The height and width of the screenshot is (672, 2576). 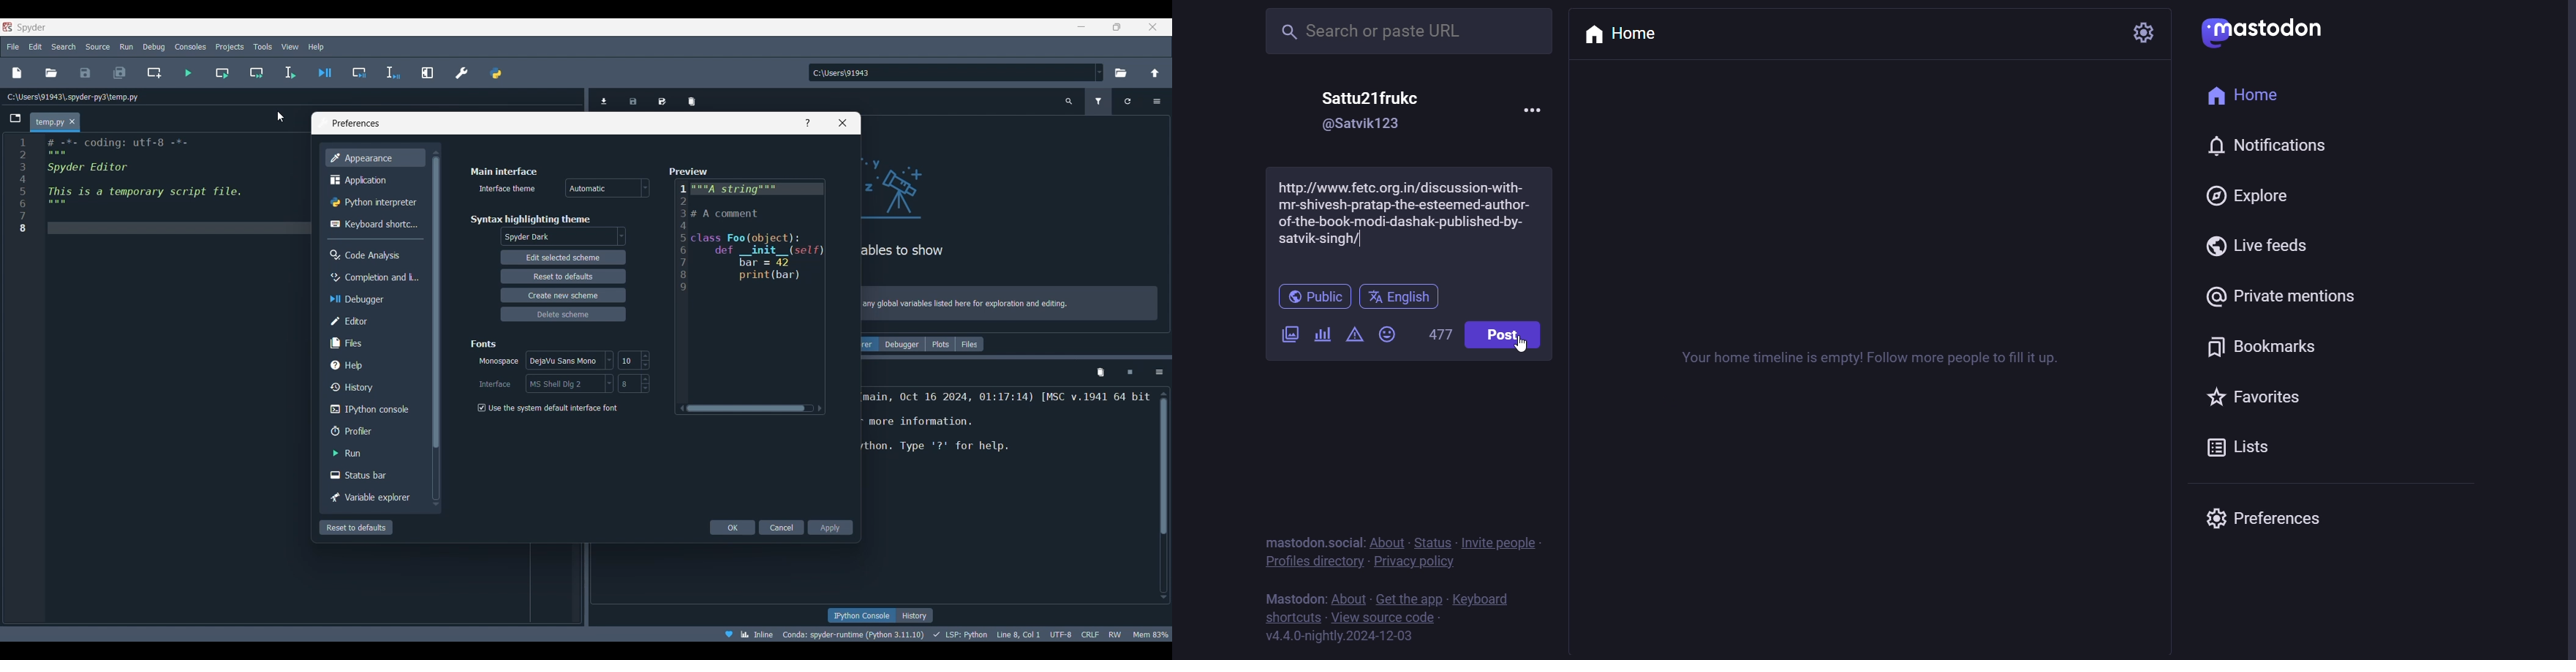 I want to click on serial  numbers, so click(x=21, y=191).